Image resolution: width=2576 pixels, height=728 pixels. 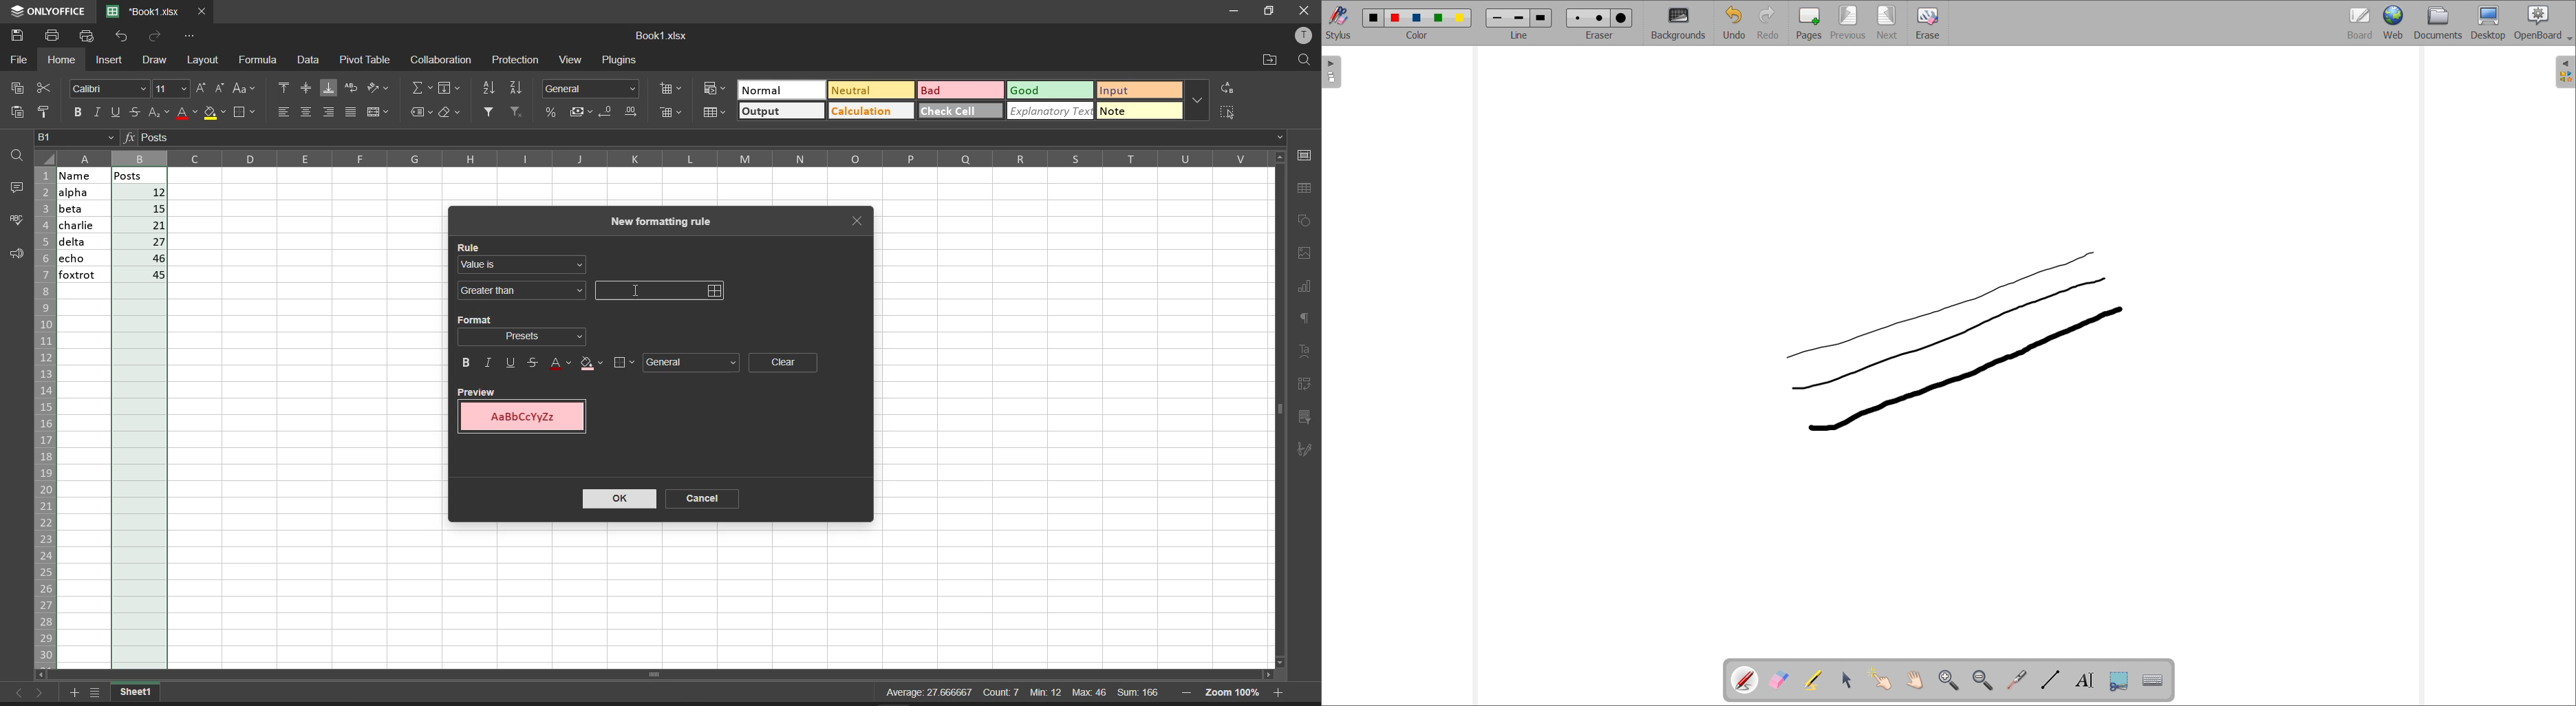 What do you see at coordinates (1307, 350) in the screenshot?
I see `text settings` at bounding box center [1307, 350].